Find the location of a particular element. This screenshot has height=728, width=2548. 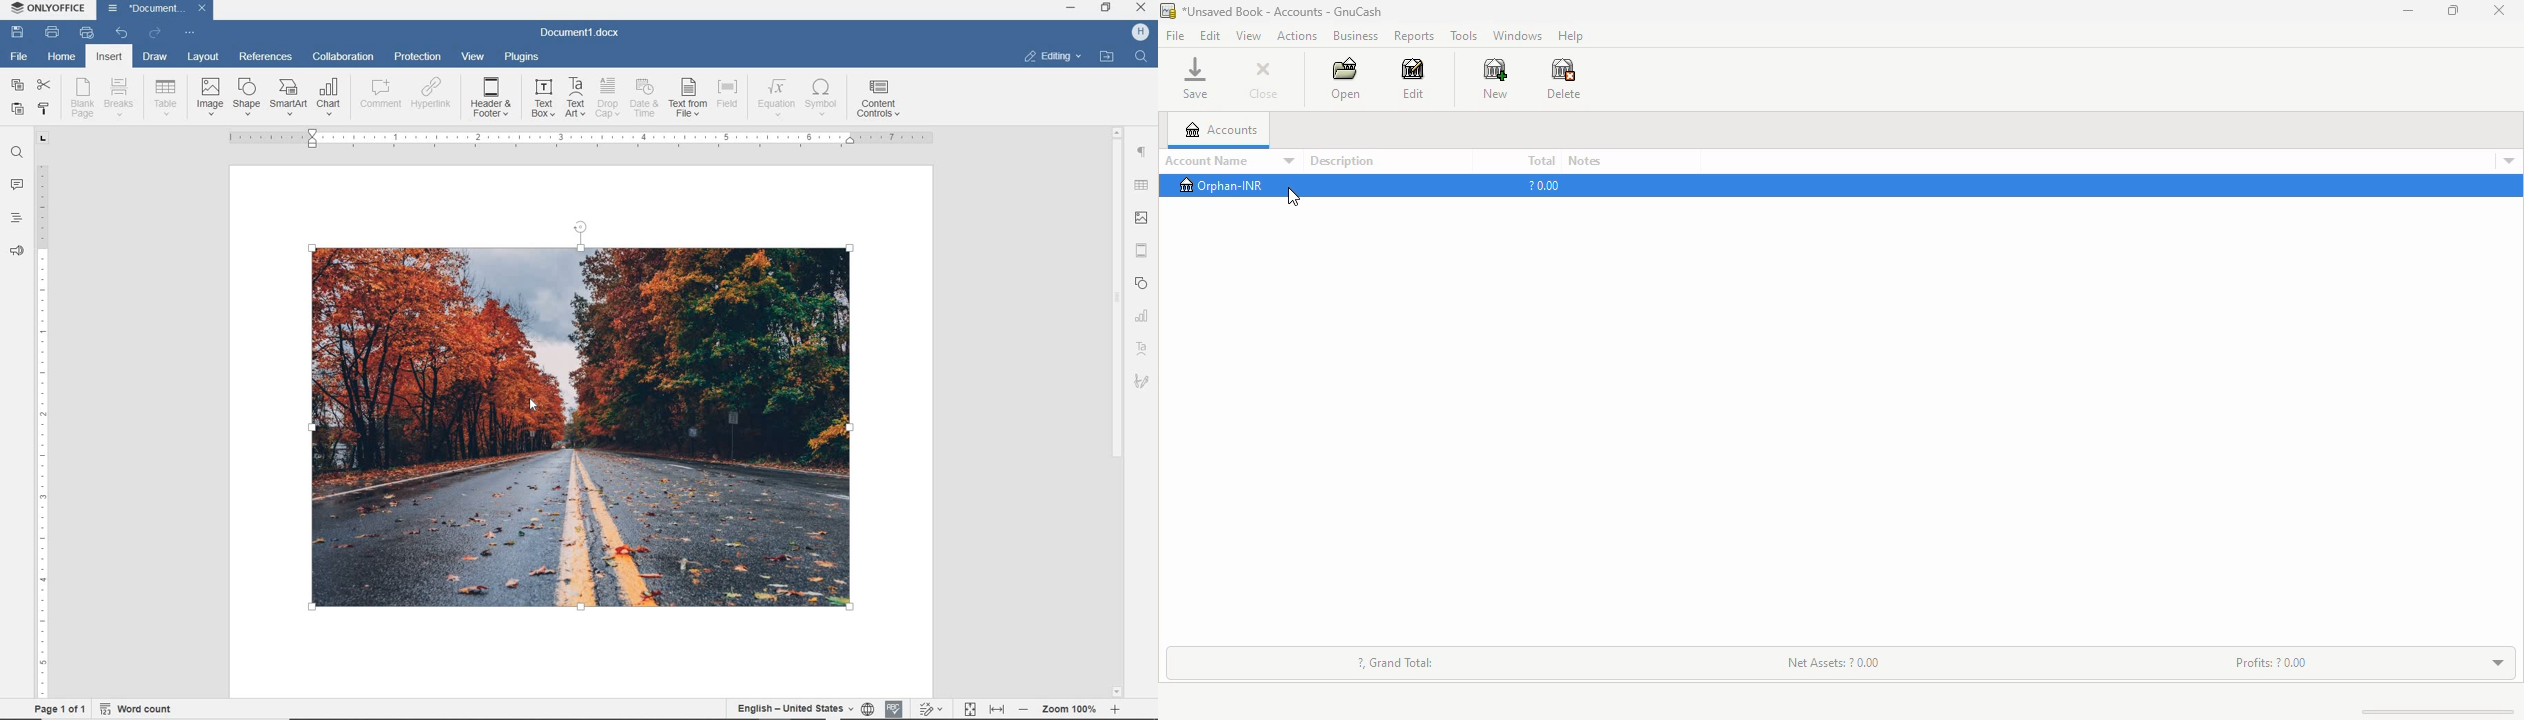

close is located at coordinates (2499, 10).